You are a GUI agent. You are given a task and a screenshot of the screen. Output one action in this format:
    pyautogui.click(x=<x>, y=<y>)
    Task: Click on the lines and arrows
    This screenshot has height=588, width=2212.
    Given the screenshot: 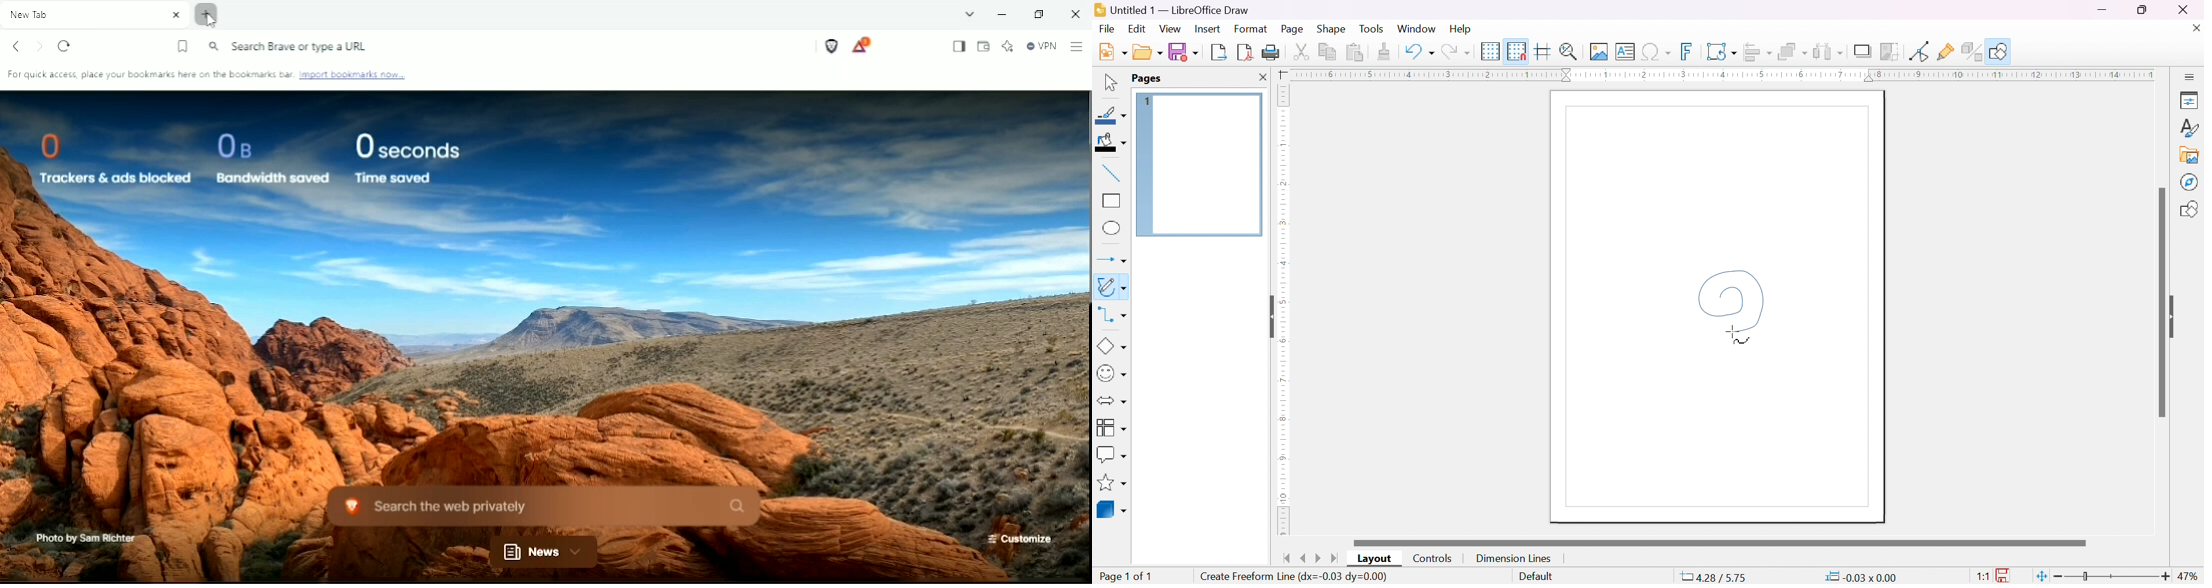 What is the action you would take?
    pyautogui.click(x=1113, y=260)
    